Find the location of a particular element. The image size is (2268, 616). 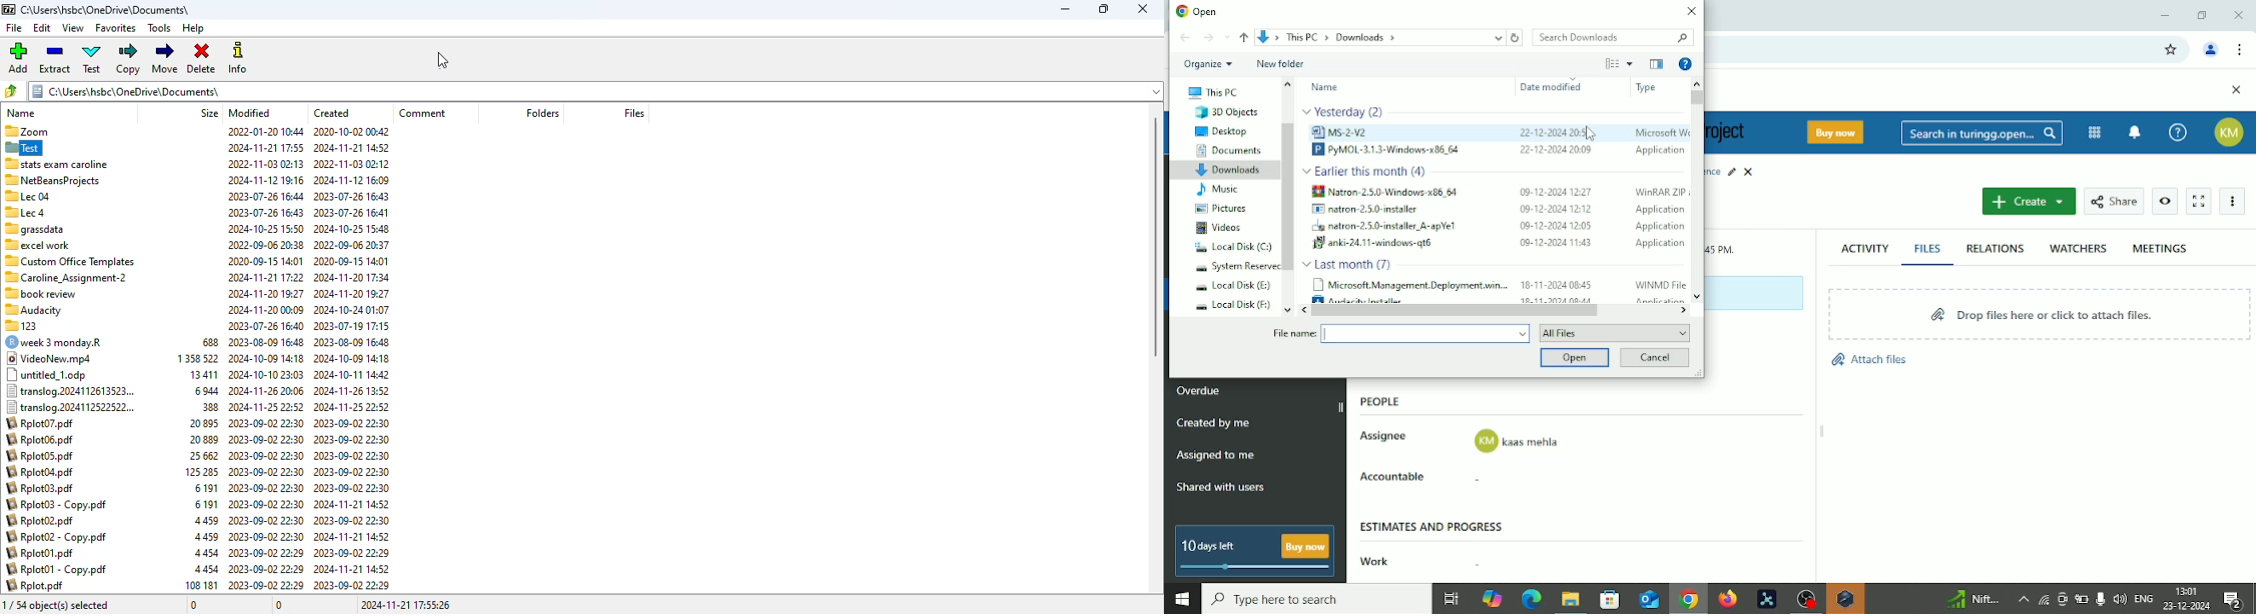

New folder is located at coordinates (1280, 64).